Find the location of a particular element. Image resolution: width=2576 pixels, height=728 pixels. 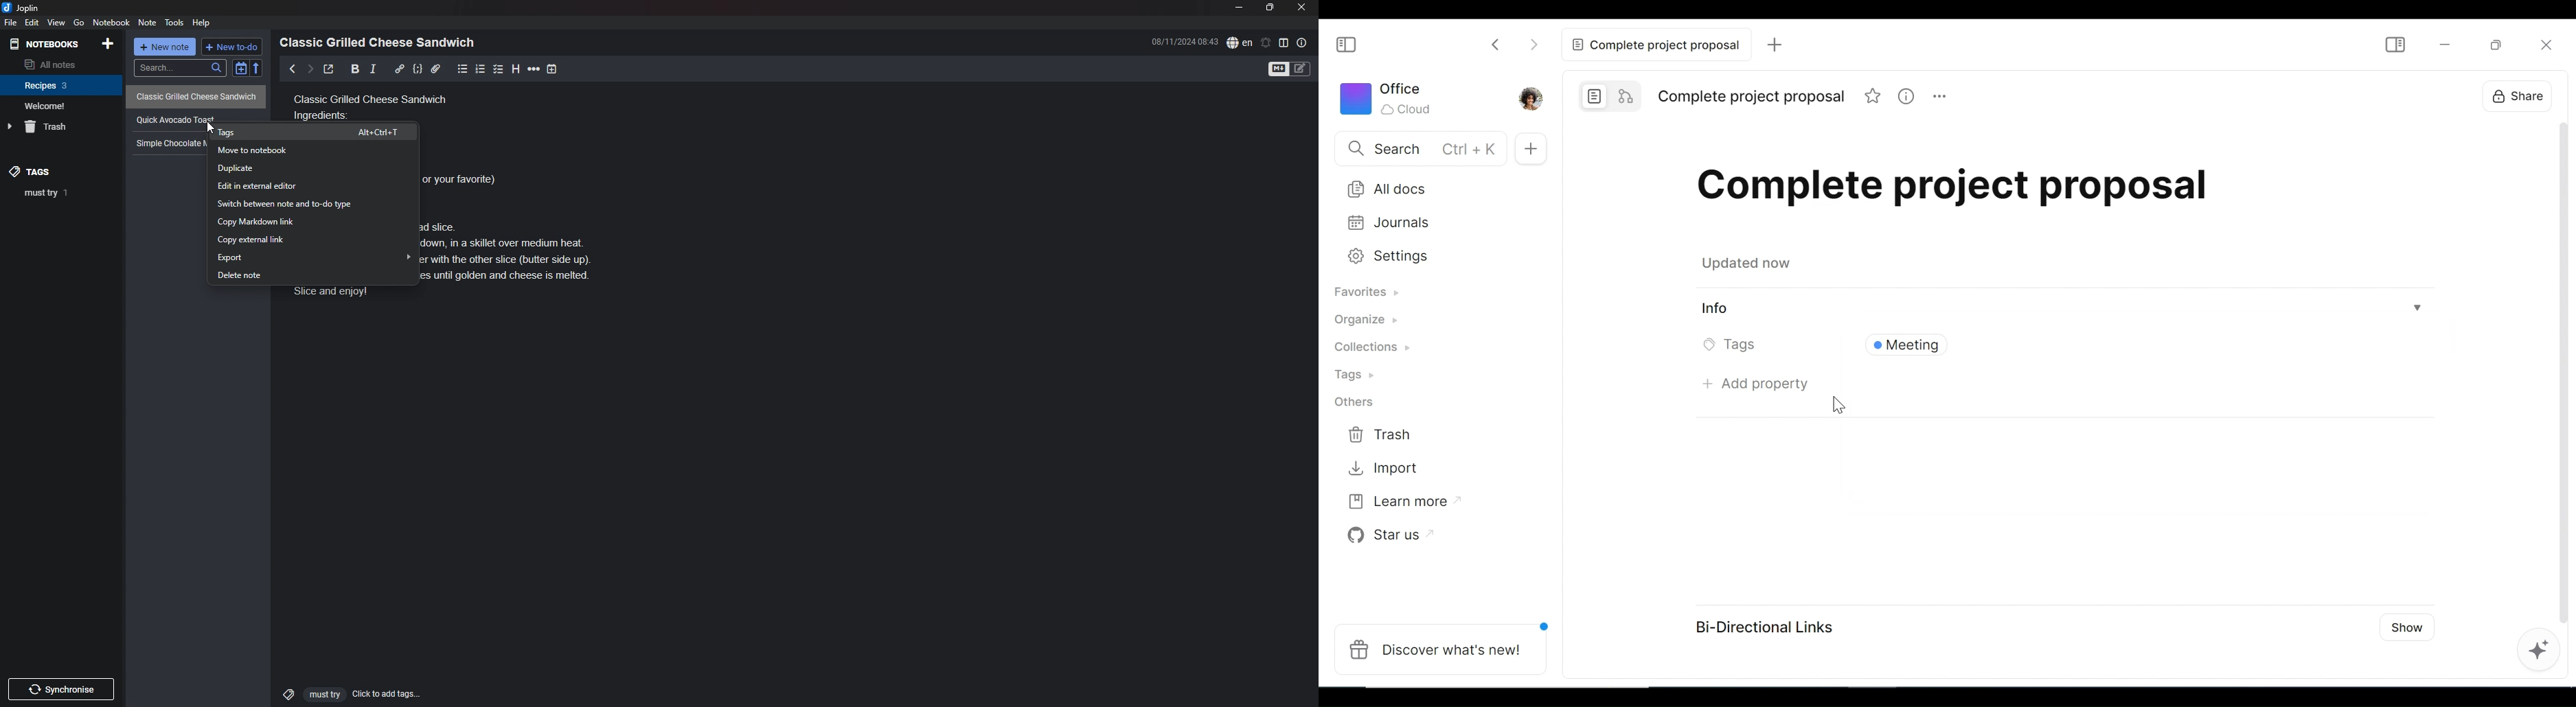

resize is located at coordinates (1270, 8).